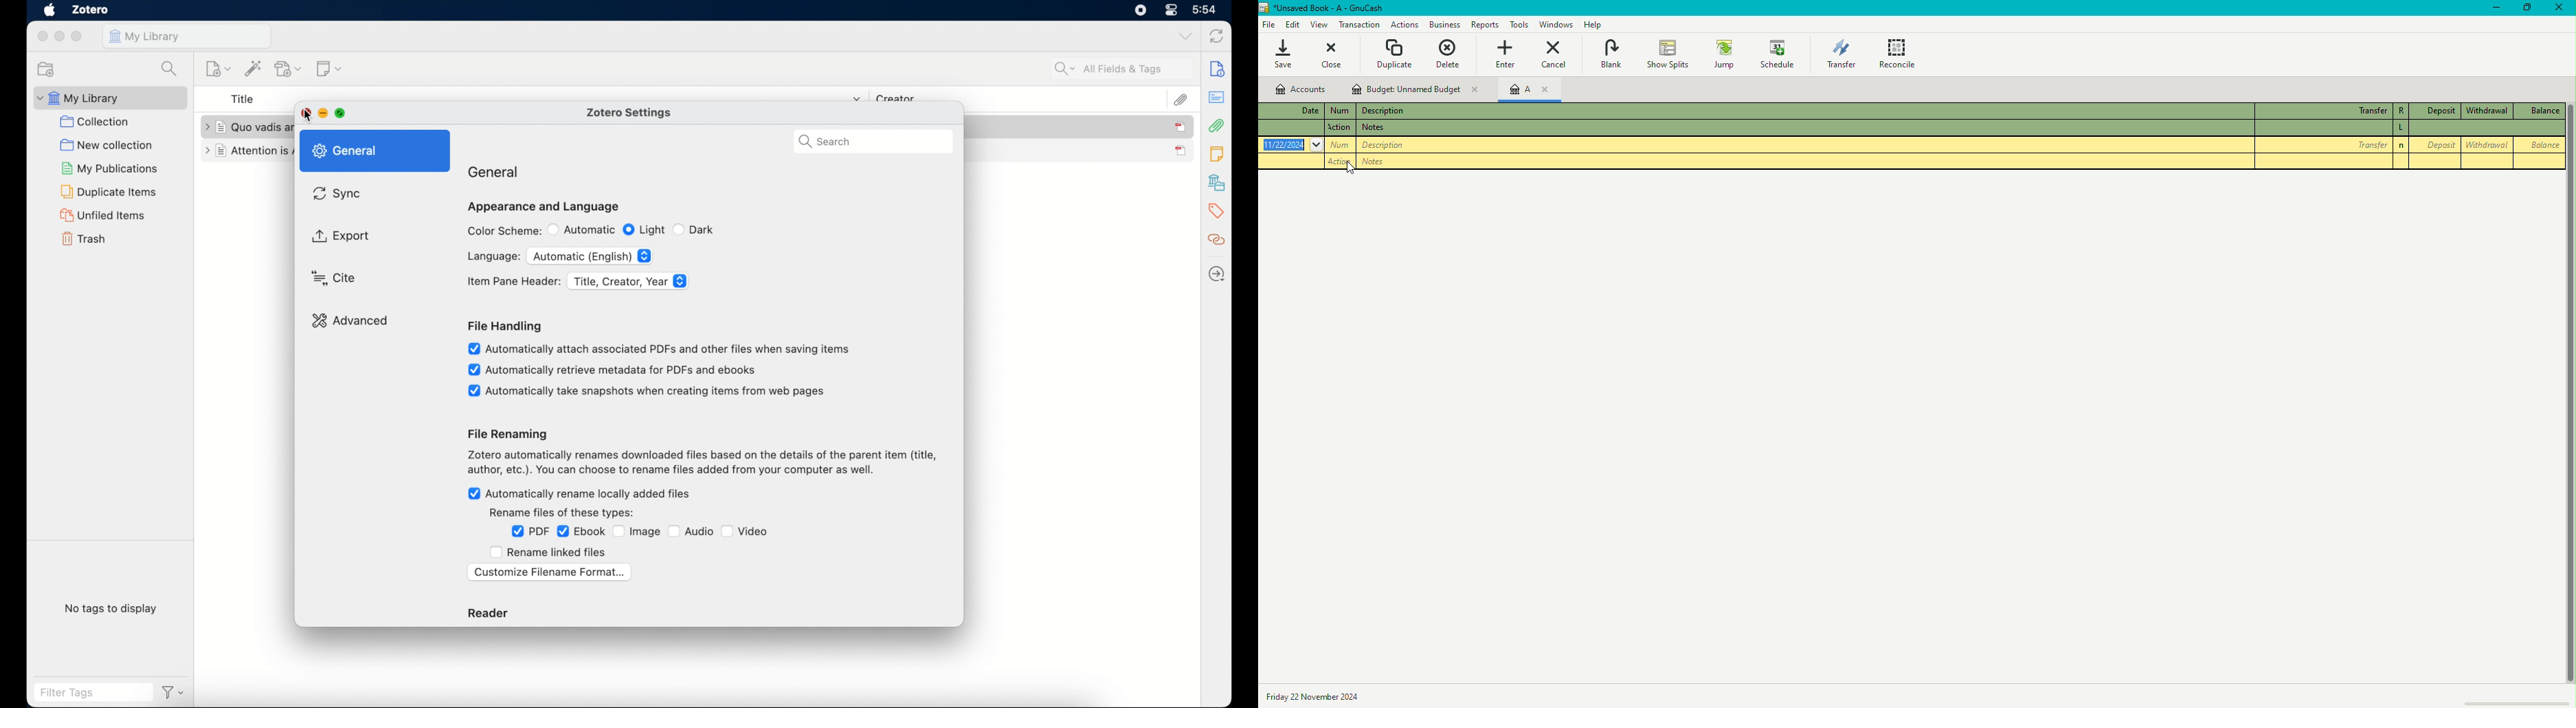 This screenshot has height=728, width=2576. Describe the element at coordinates (1899, 52) in the screenshot. I see `Reconcile` at that location.